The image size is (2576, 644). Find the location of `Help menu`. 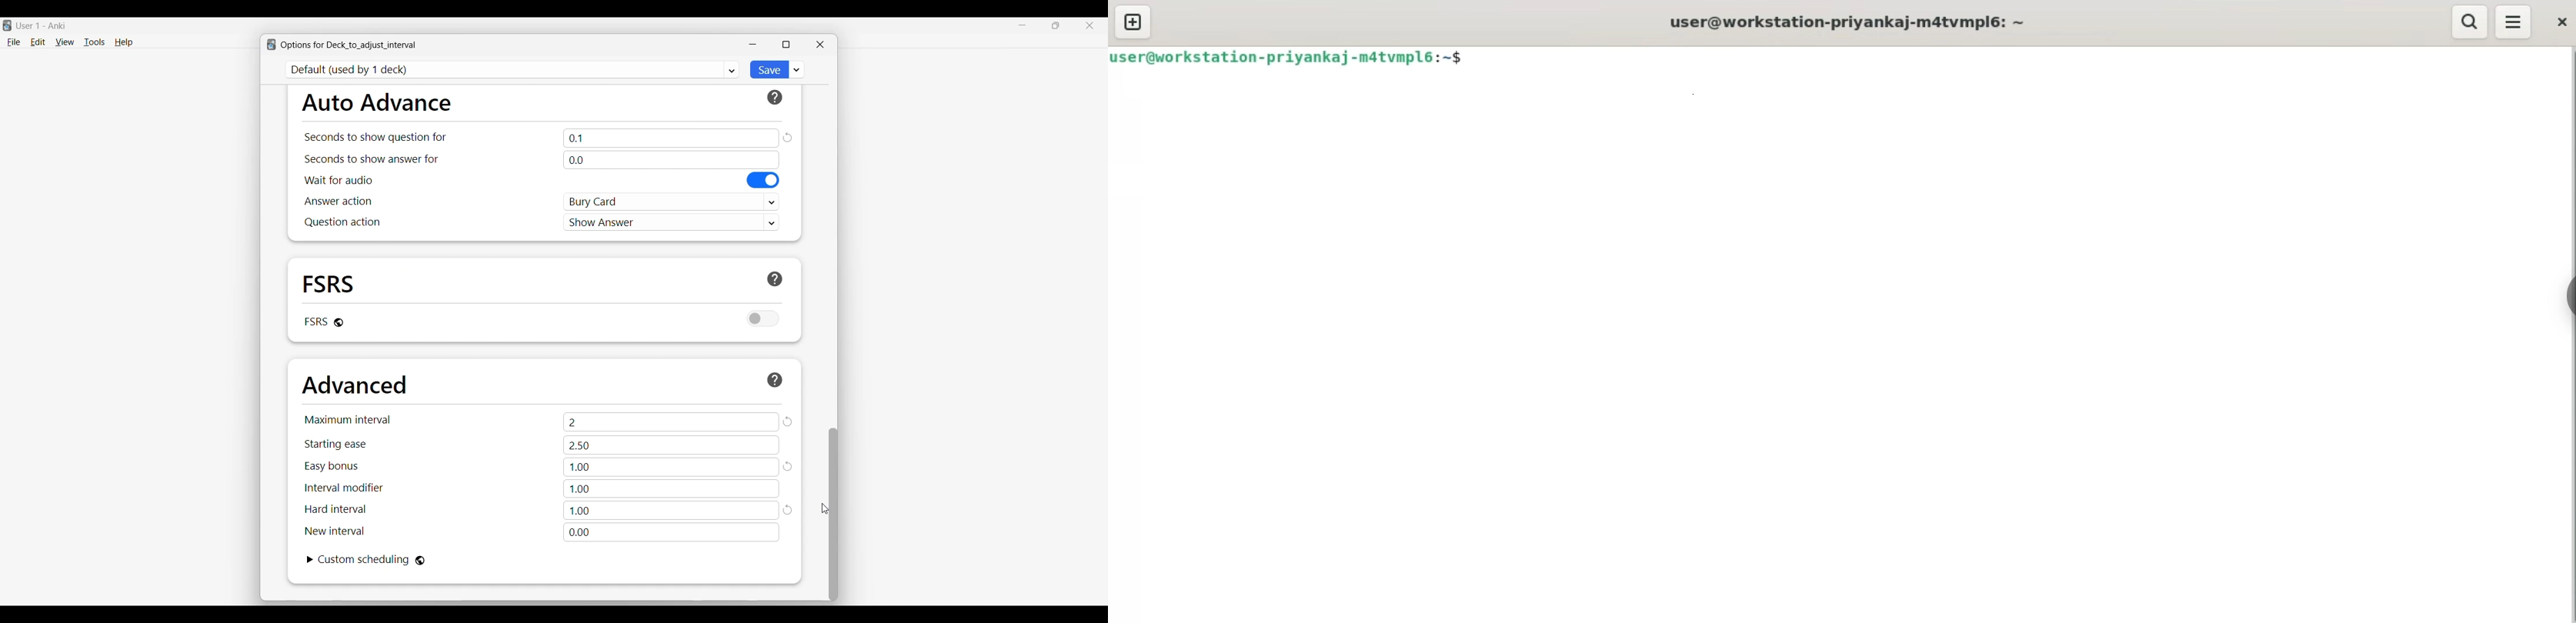

Help menu is located at coordinates (123, 43).